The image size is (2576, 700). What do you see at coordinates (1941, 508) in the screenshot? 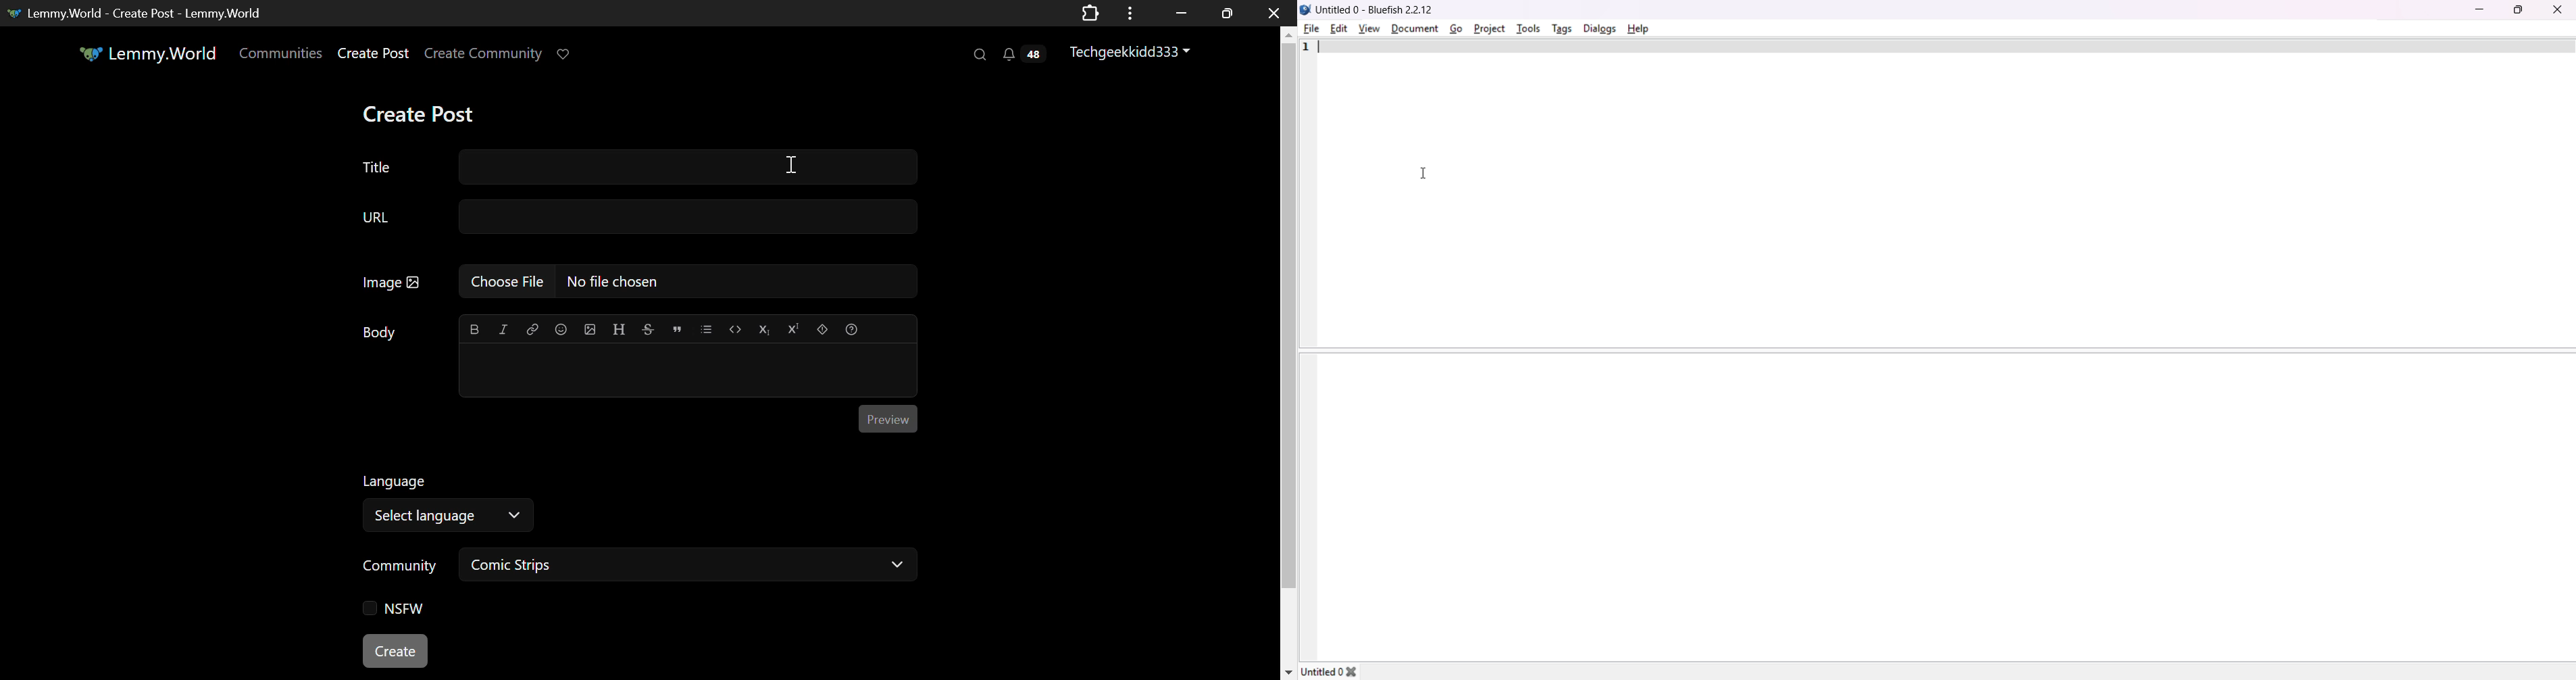
I see `Bottom window` at bounding box center [1941, 508].